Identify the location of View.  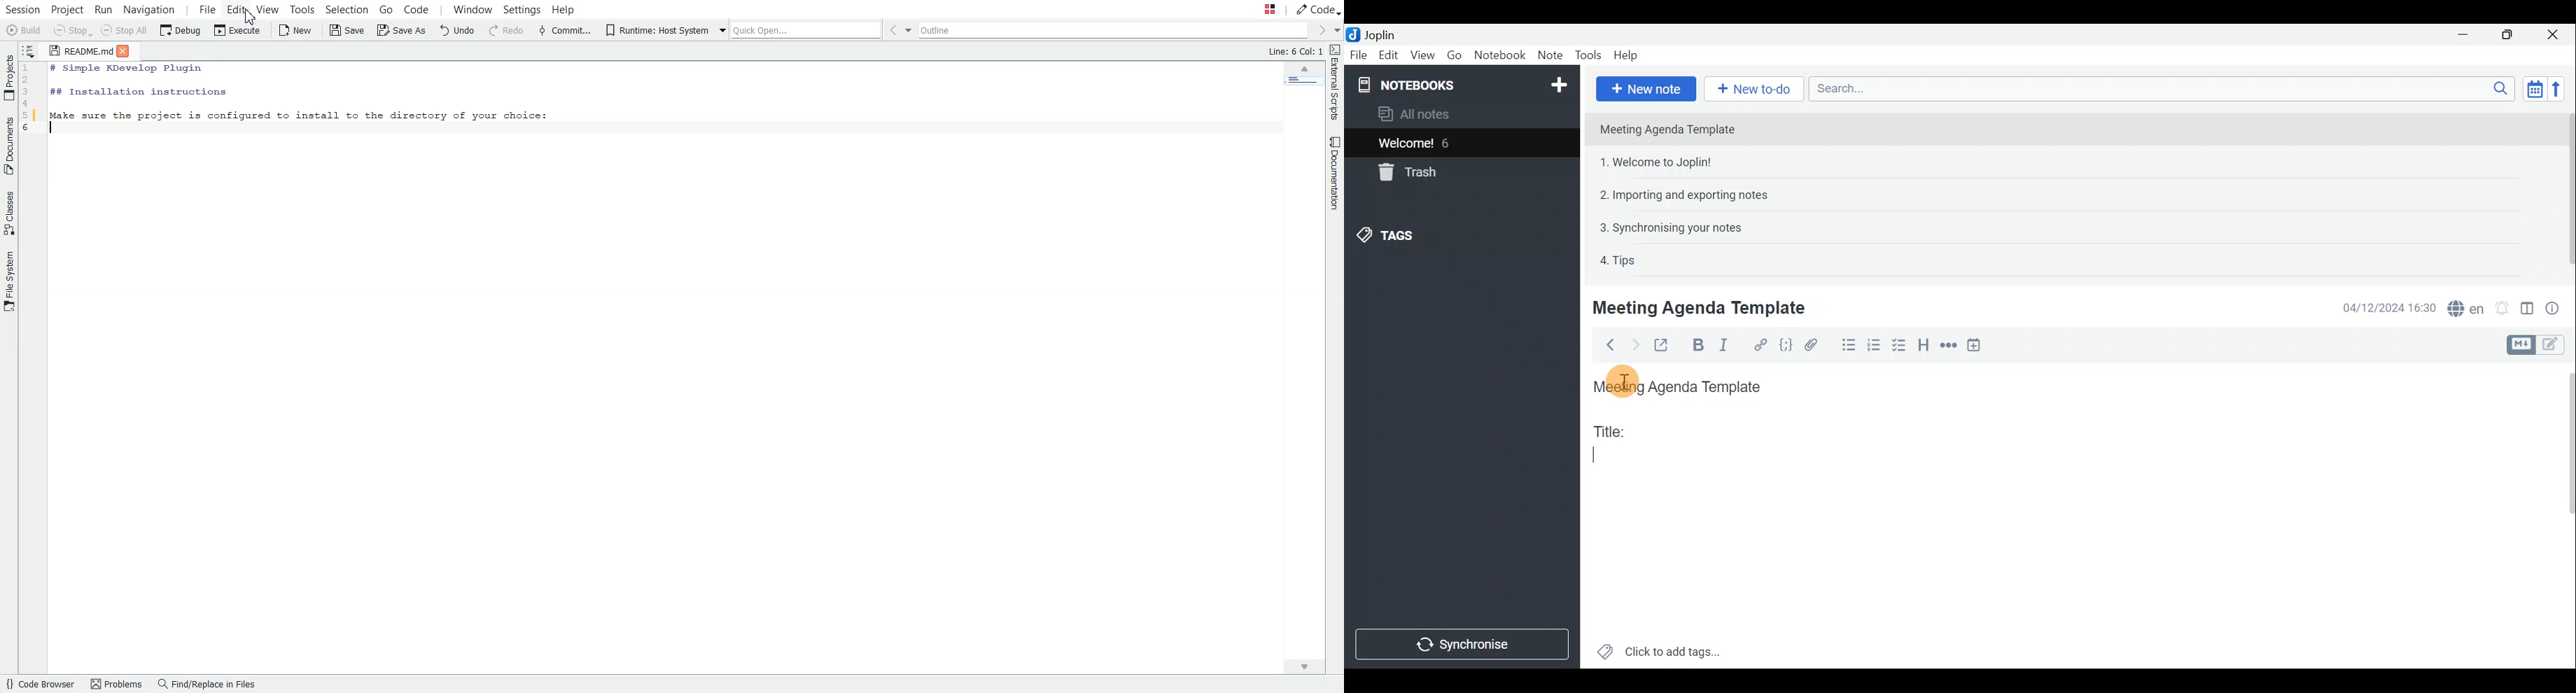
(1420, 56).